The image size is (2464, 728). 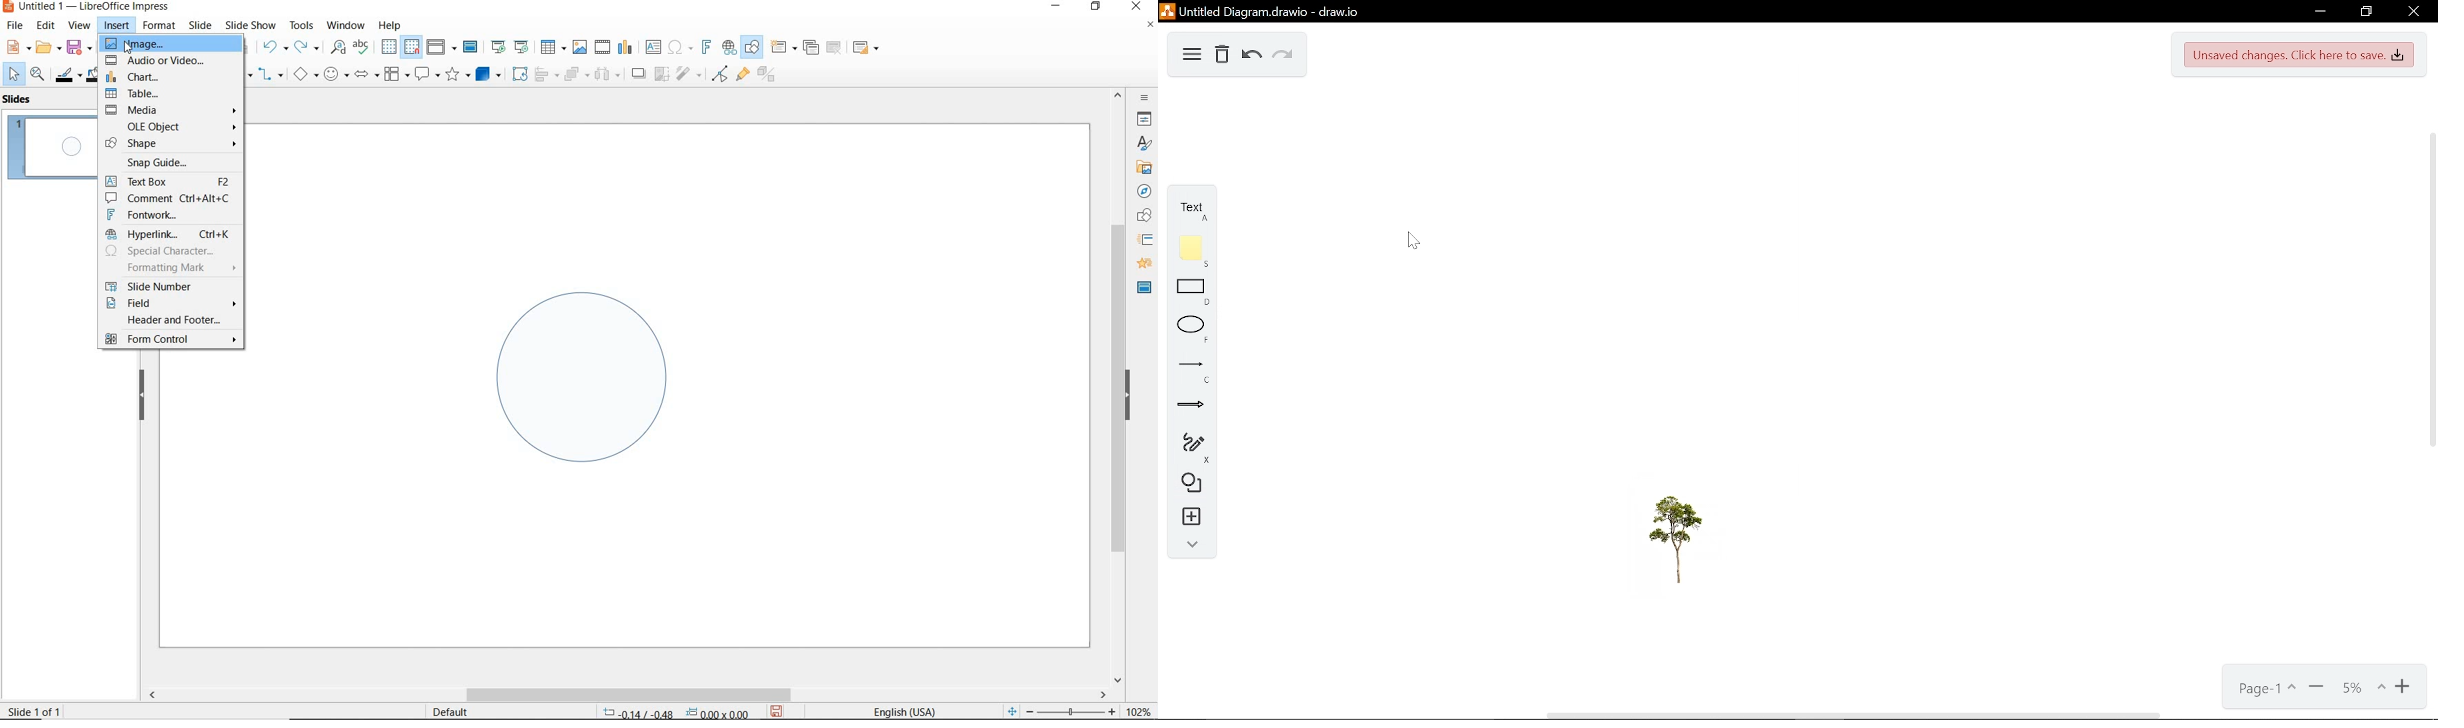 I want to click on file, so click(x=16, y=26).